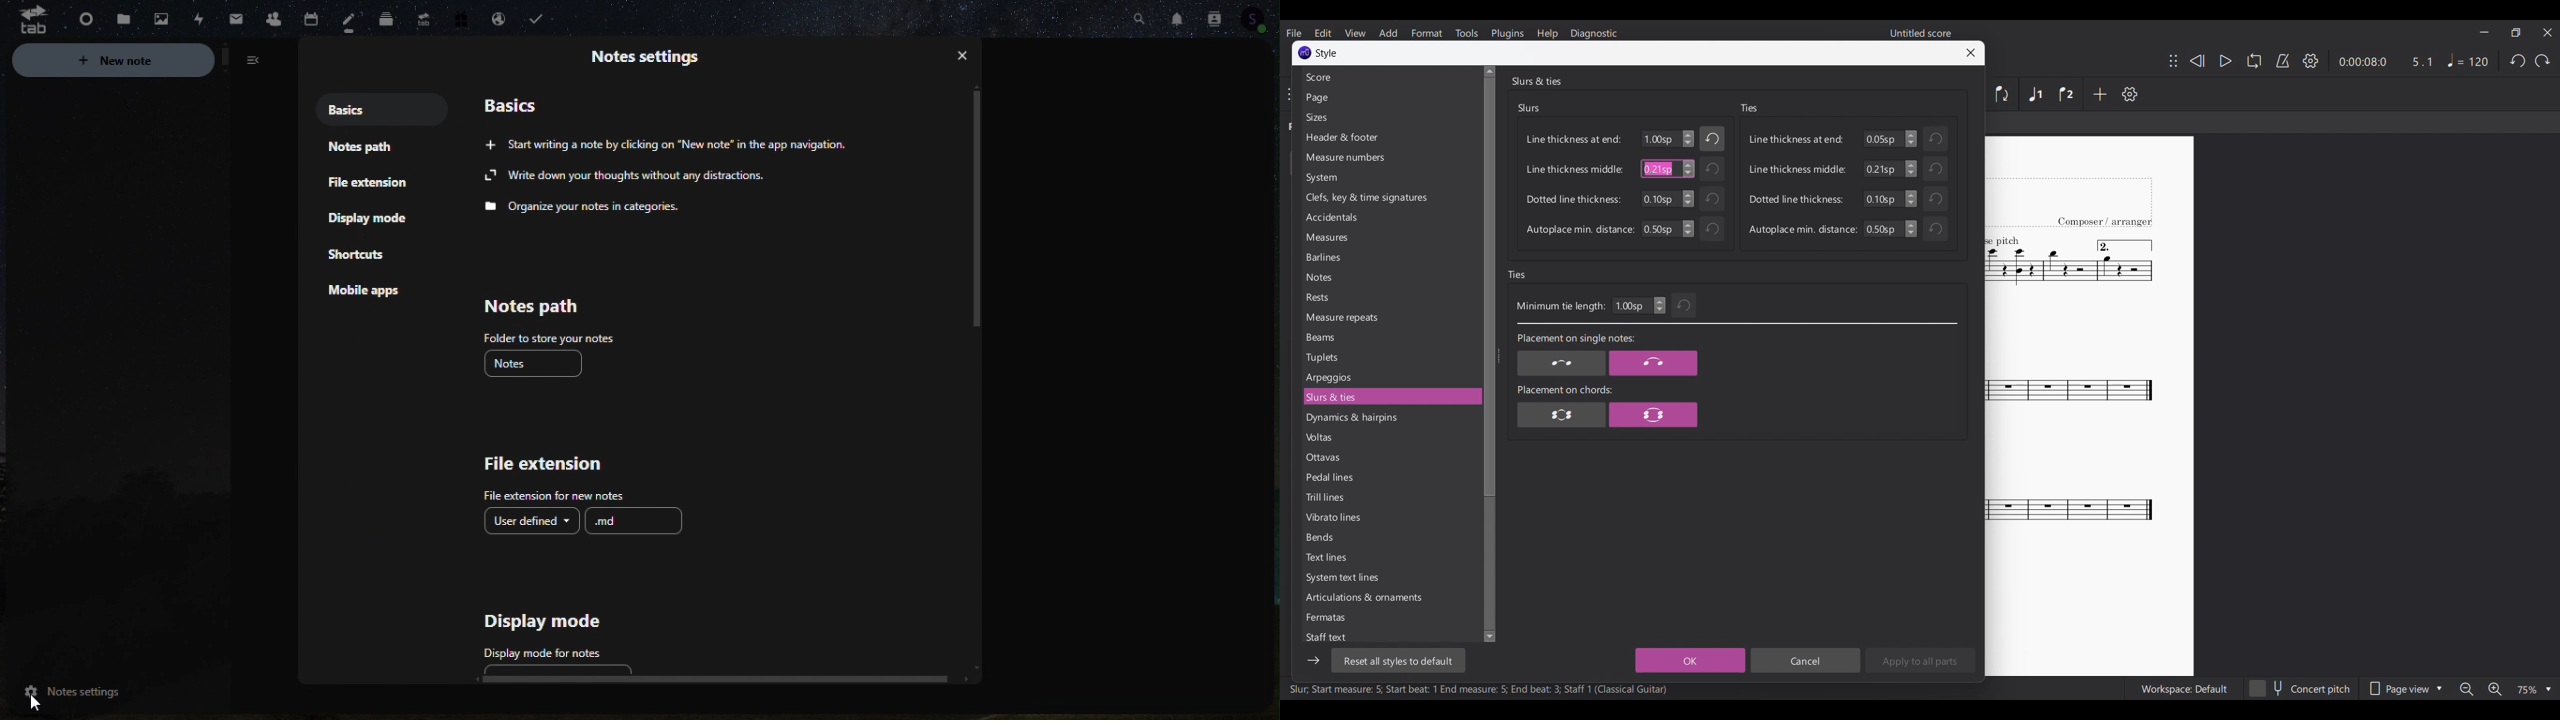 The height and width of the screenshot is (728, 2576). I want to click on Change dotted line thickness, so click(1911, 199).